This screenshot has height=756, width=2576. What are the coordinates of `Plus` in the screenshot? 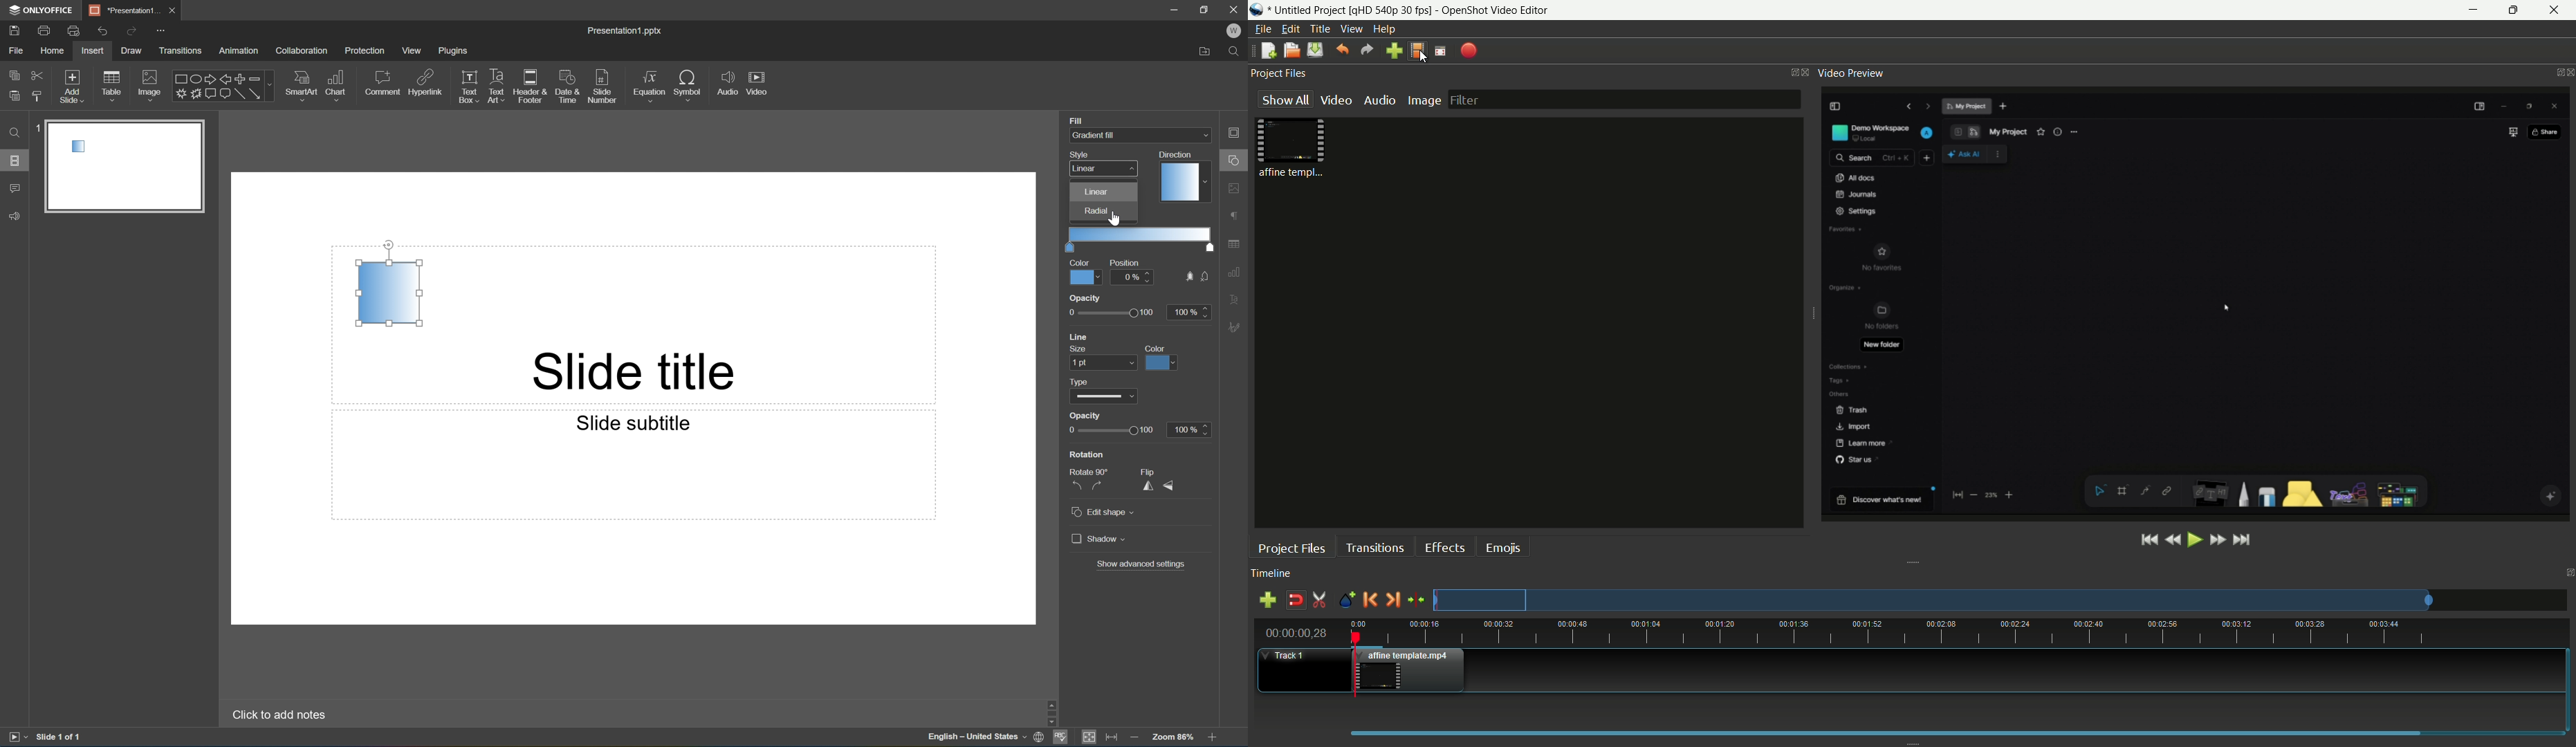 It's located at (240, 79).